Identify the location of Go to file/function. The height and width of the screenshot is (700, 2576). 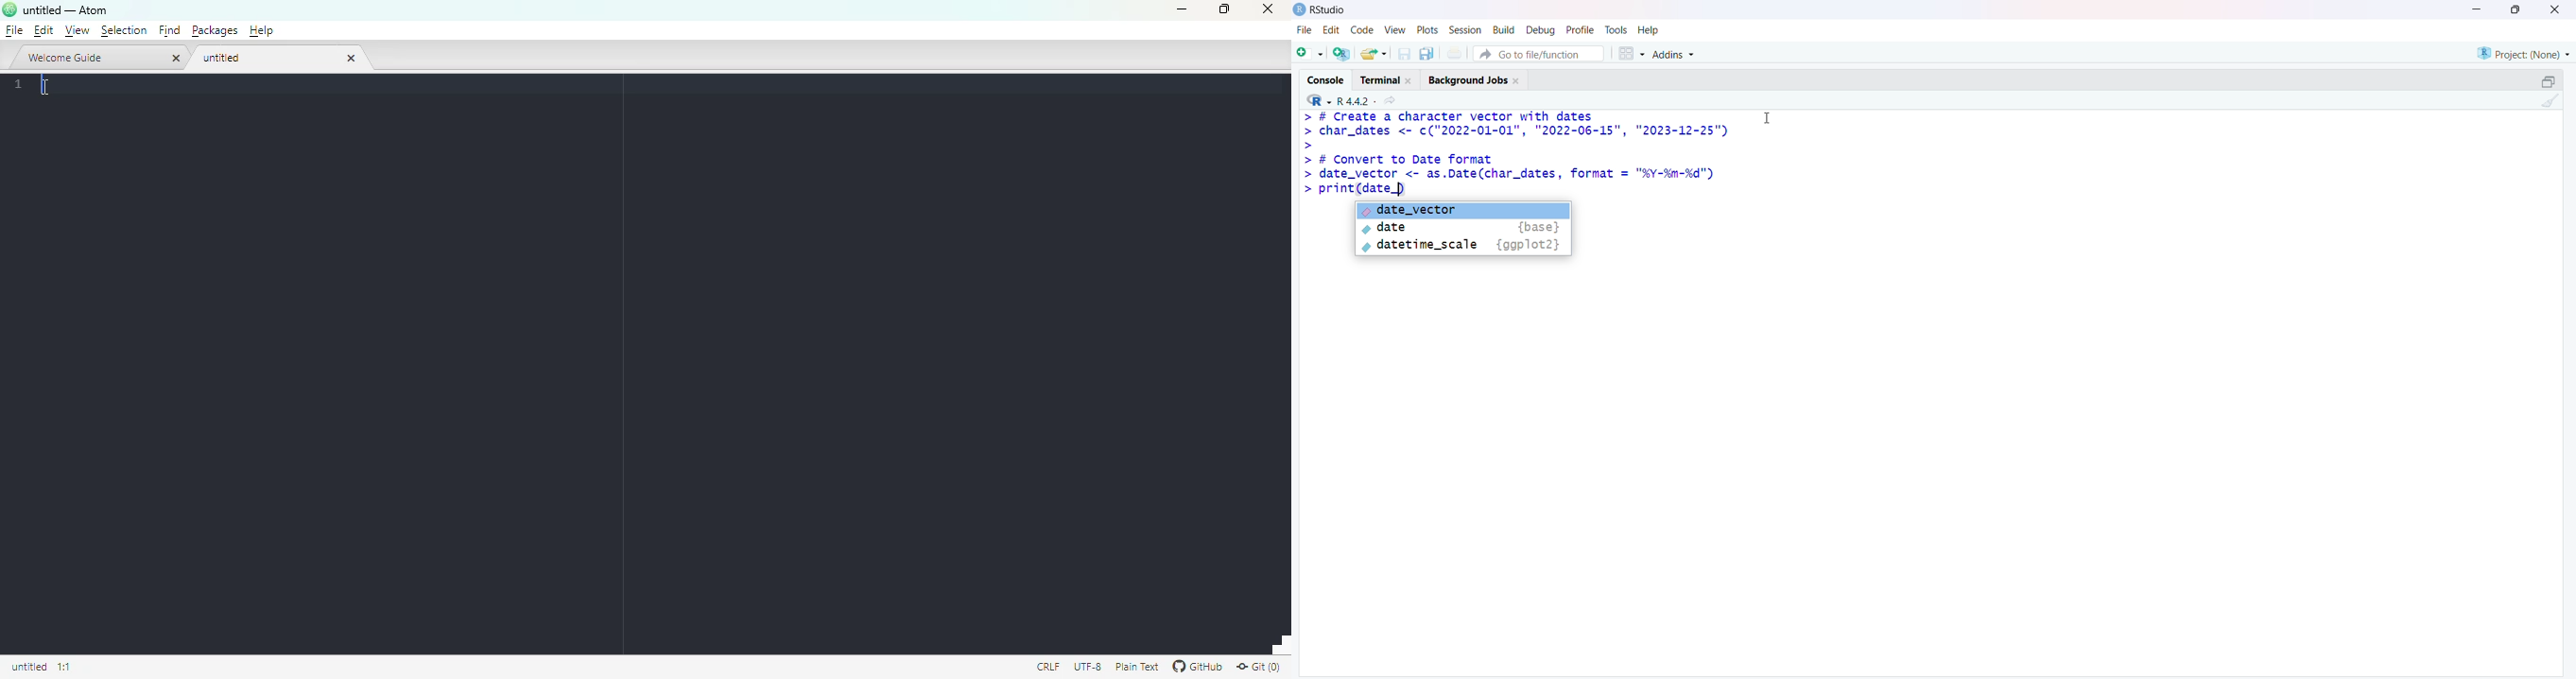
(1542, 52).